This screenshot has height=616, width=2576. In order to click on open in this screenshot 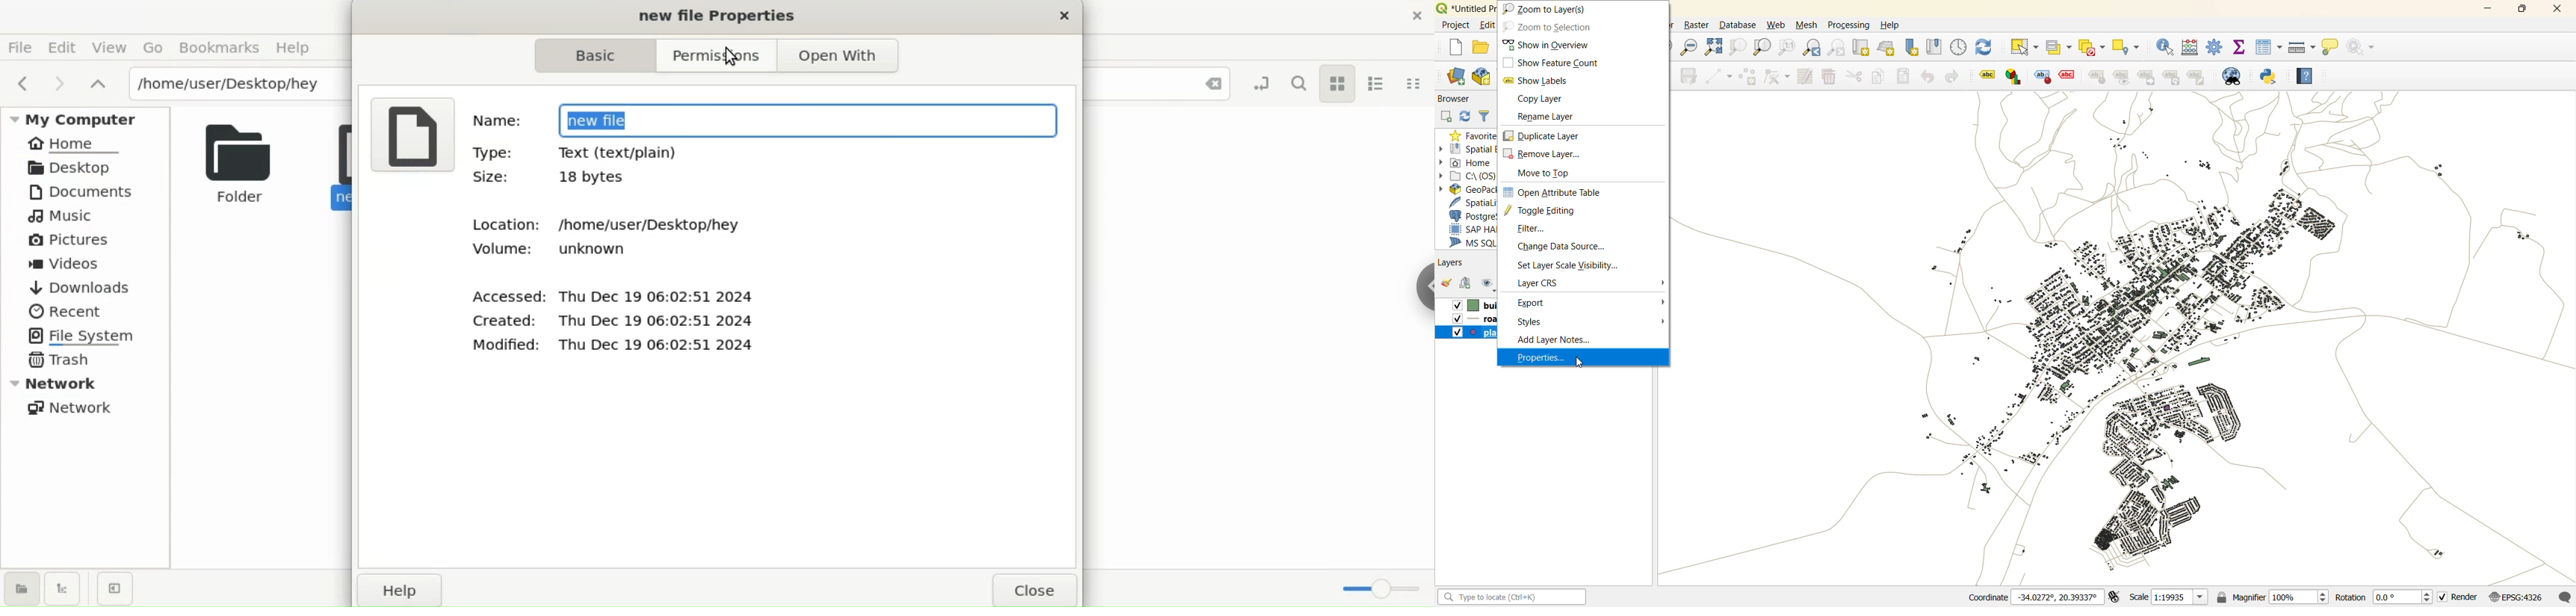, I will do `click(1483, 49)`.